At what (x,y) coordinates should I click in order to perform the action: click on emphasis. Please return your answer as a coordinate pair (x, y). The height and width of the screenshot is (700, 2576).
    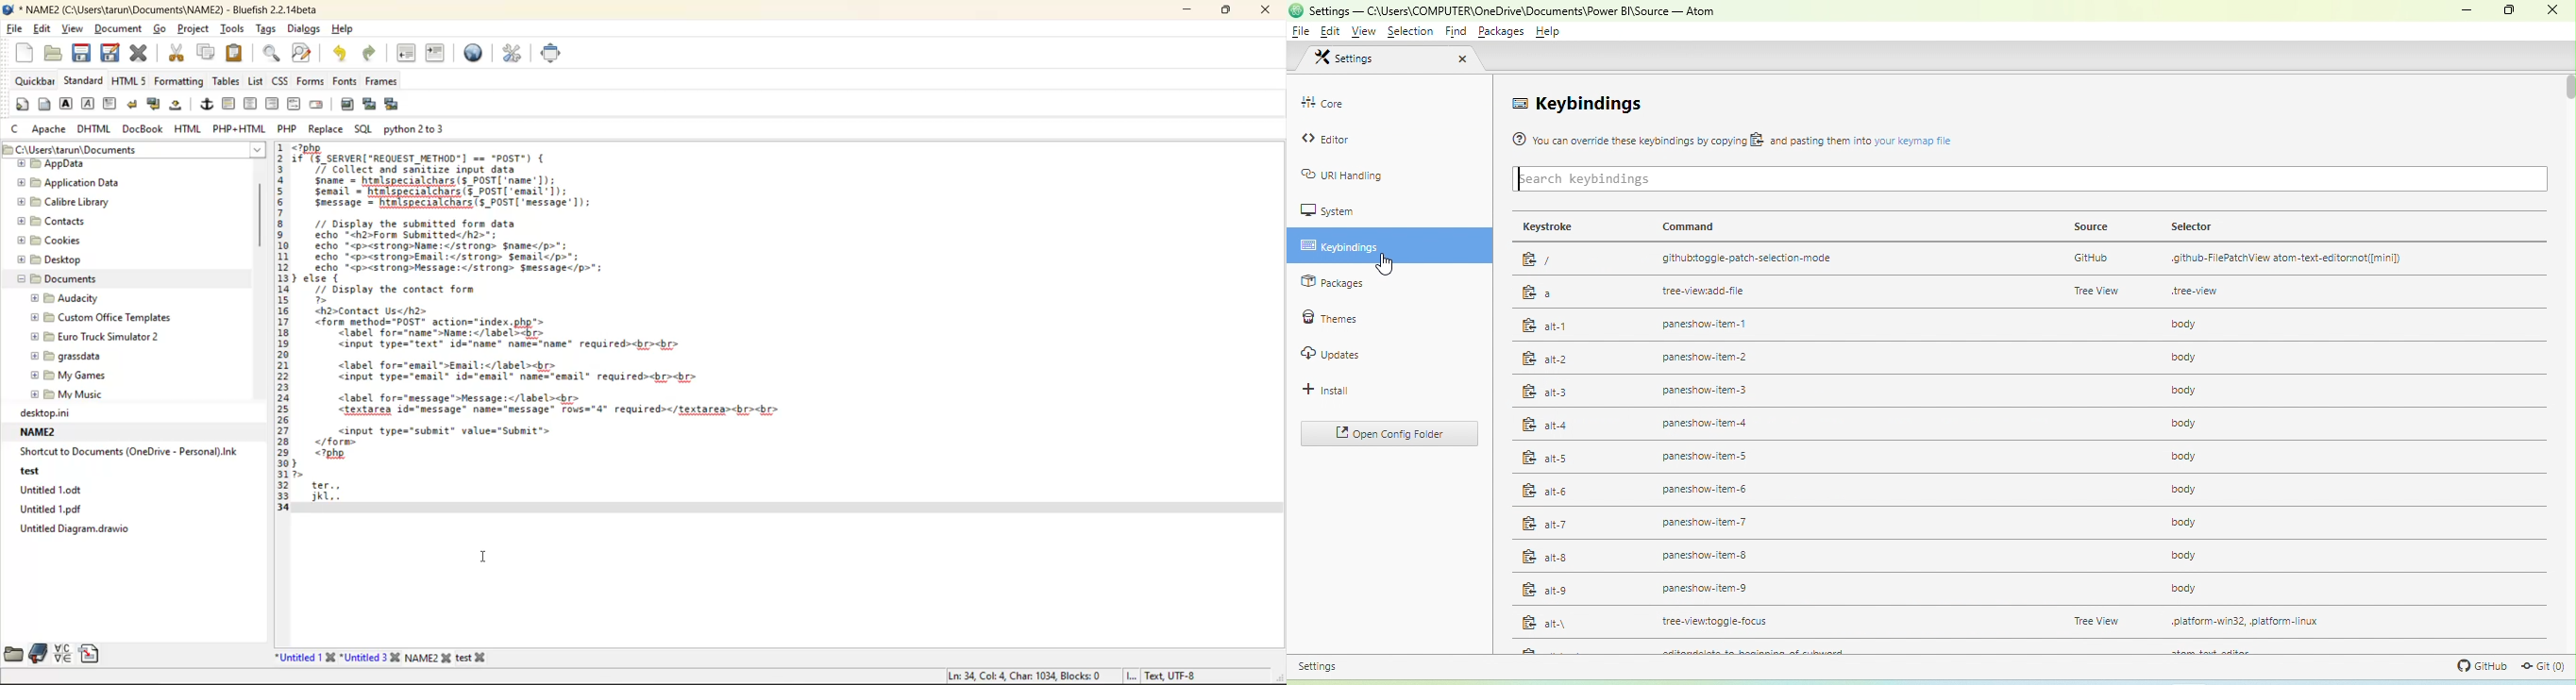
    Looking at the image, I should click on (88, 104).